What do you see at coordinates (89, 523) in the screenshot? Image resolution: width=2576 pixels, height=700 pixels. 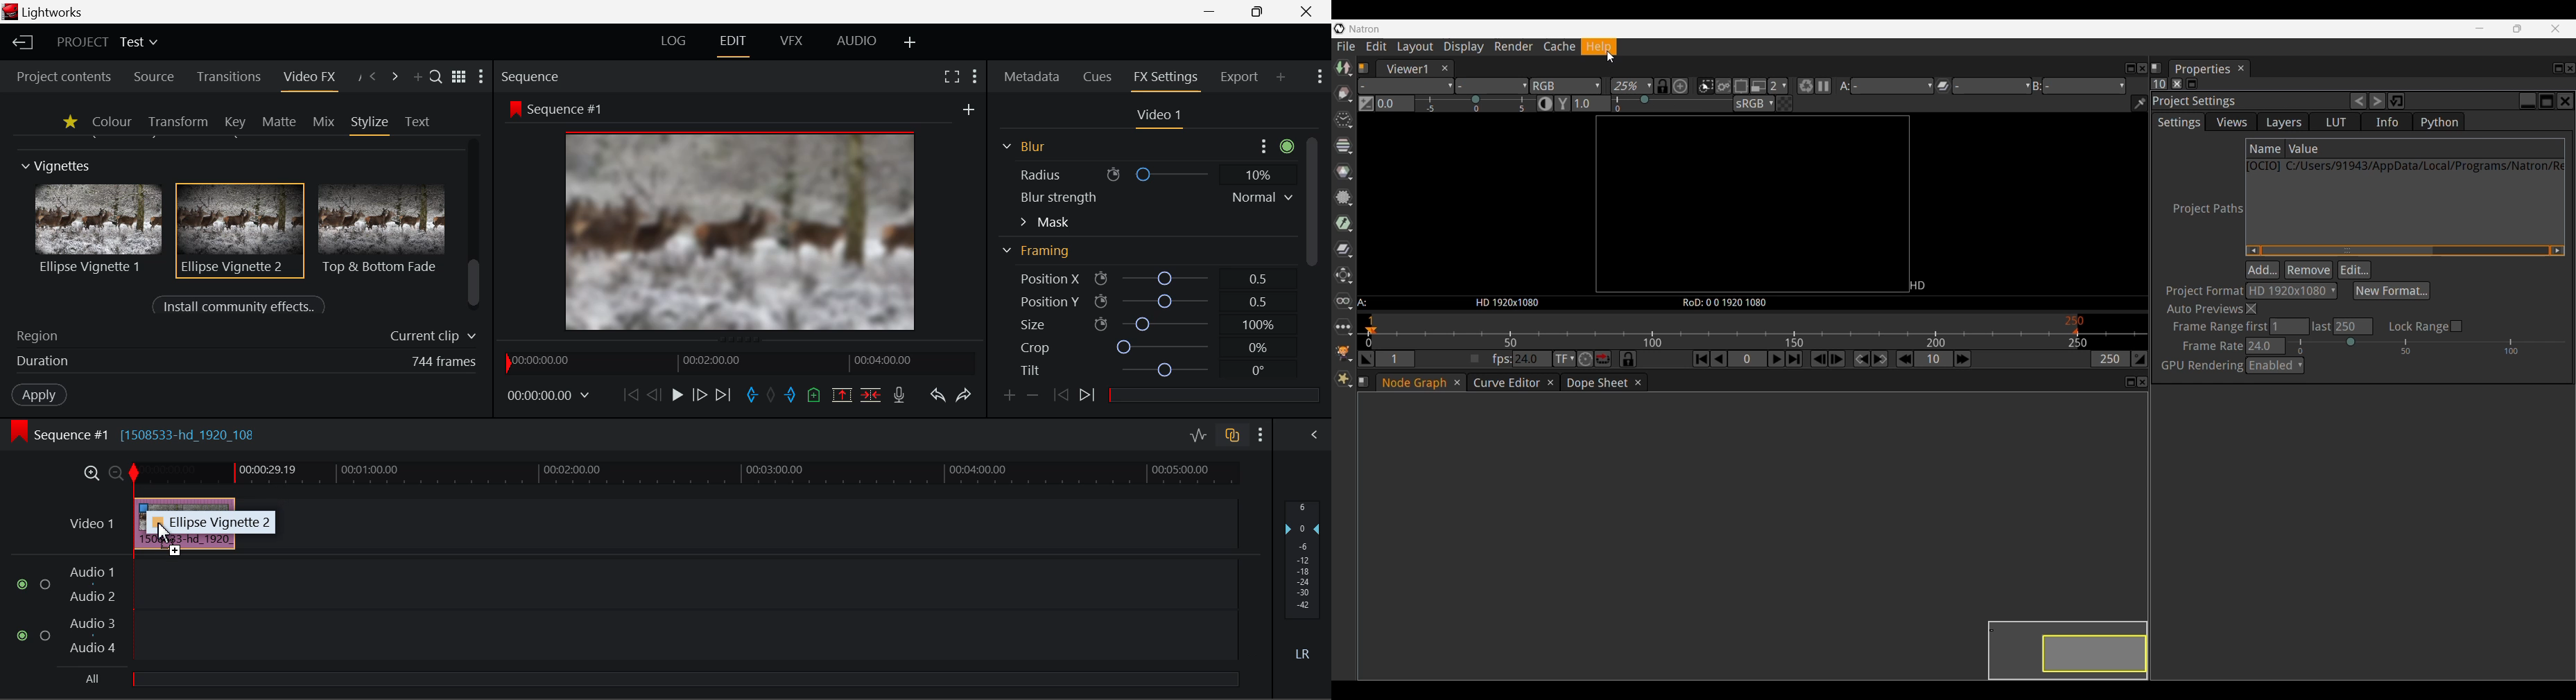 I see `Video Layer` at bounding box center [89, 523].